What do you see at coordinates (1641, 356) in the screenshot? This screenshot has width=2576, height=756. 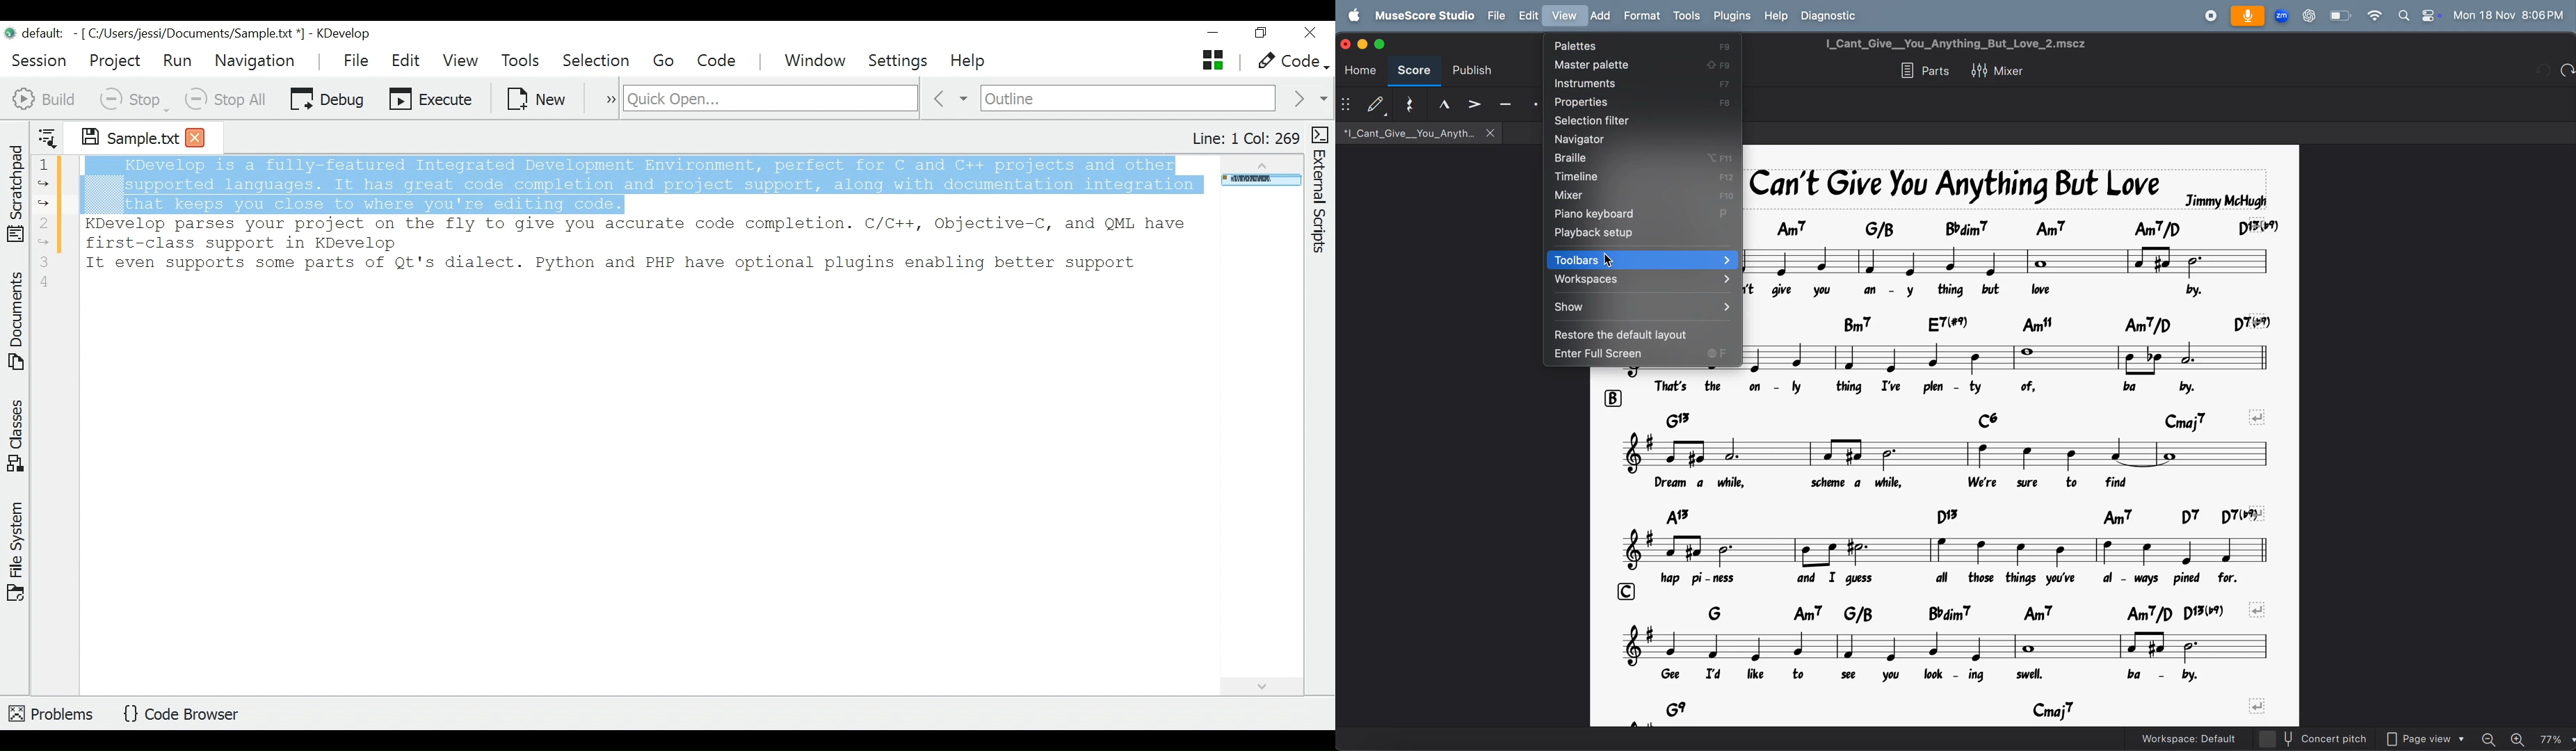 I see `enter full screen` at bounding box center [1641, 356].